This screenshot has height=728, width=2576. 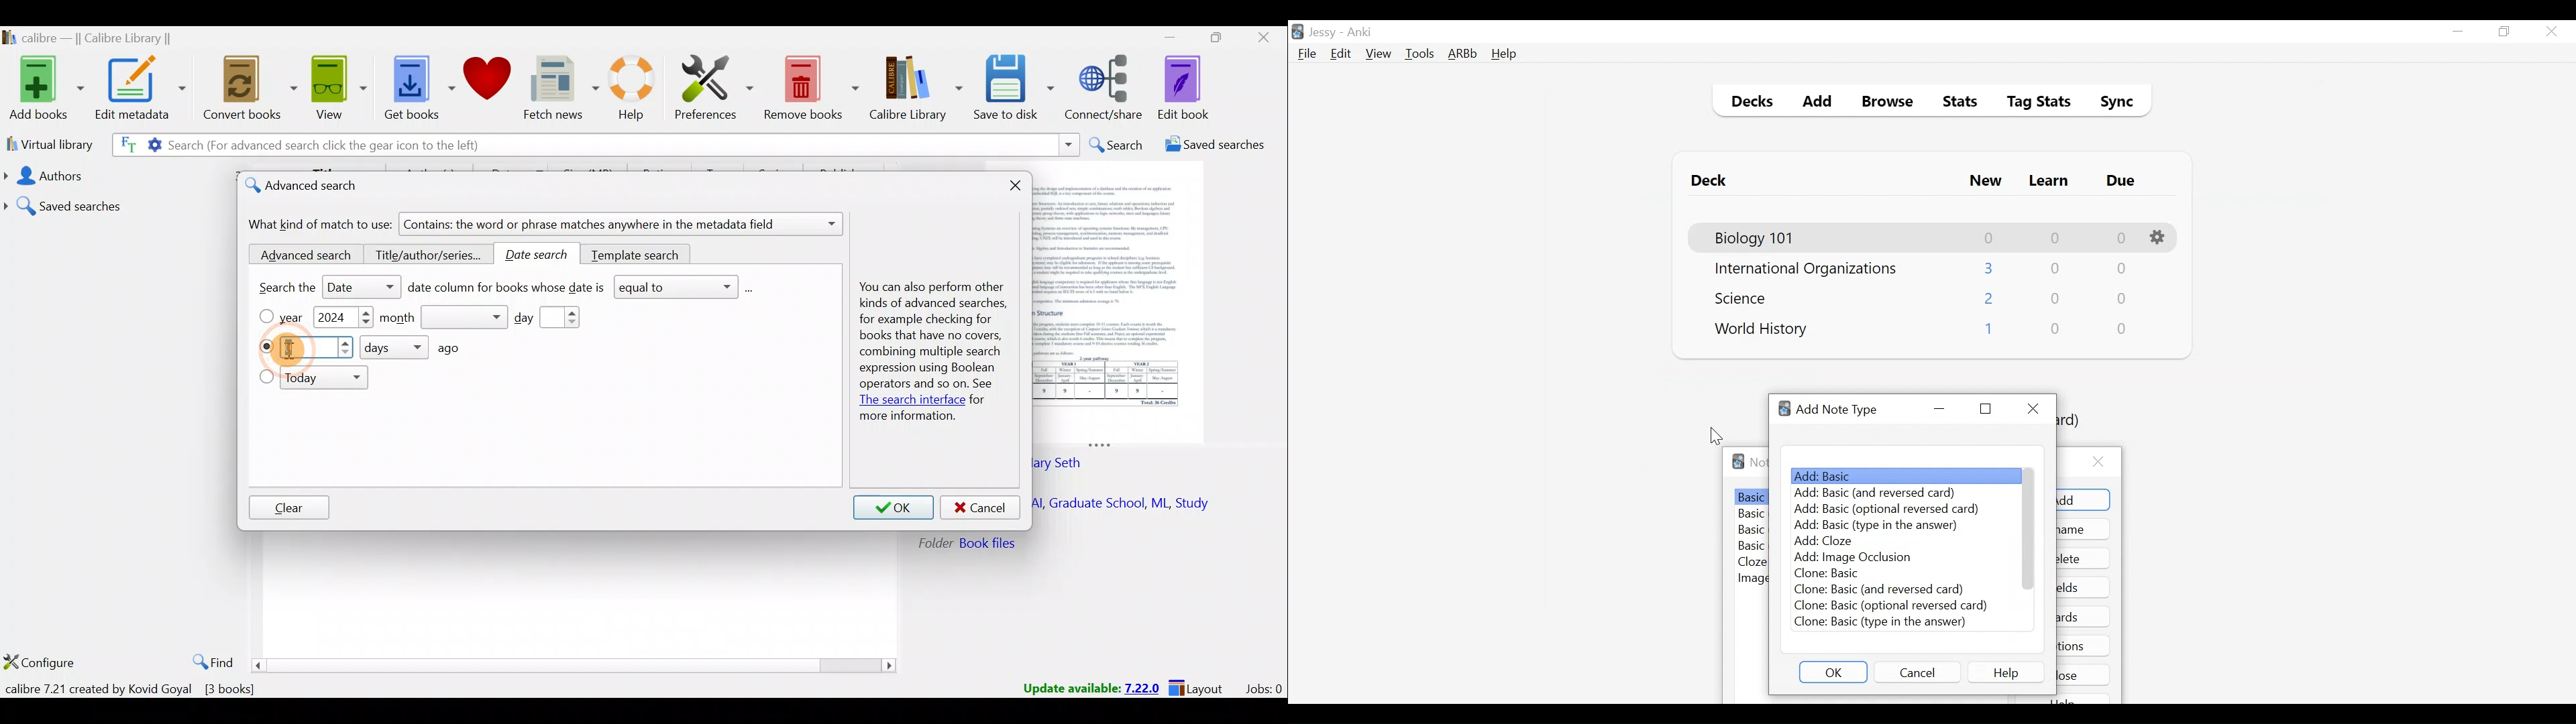 I want to click on Add Basi, so click(x=1902, y=475).